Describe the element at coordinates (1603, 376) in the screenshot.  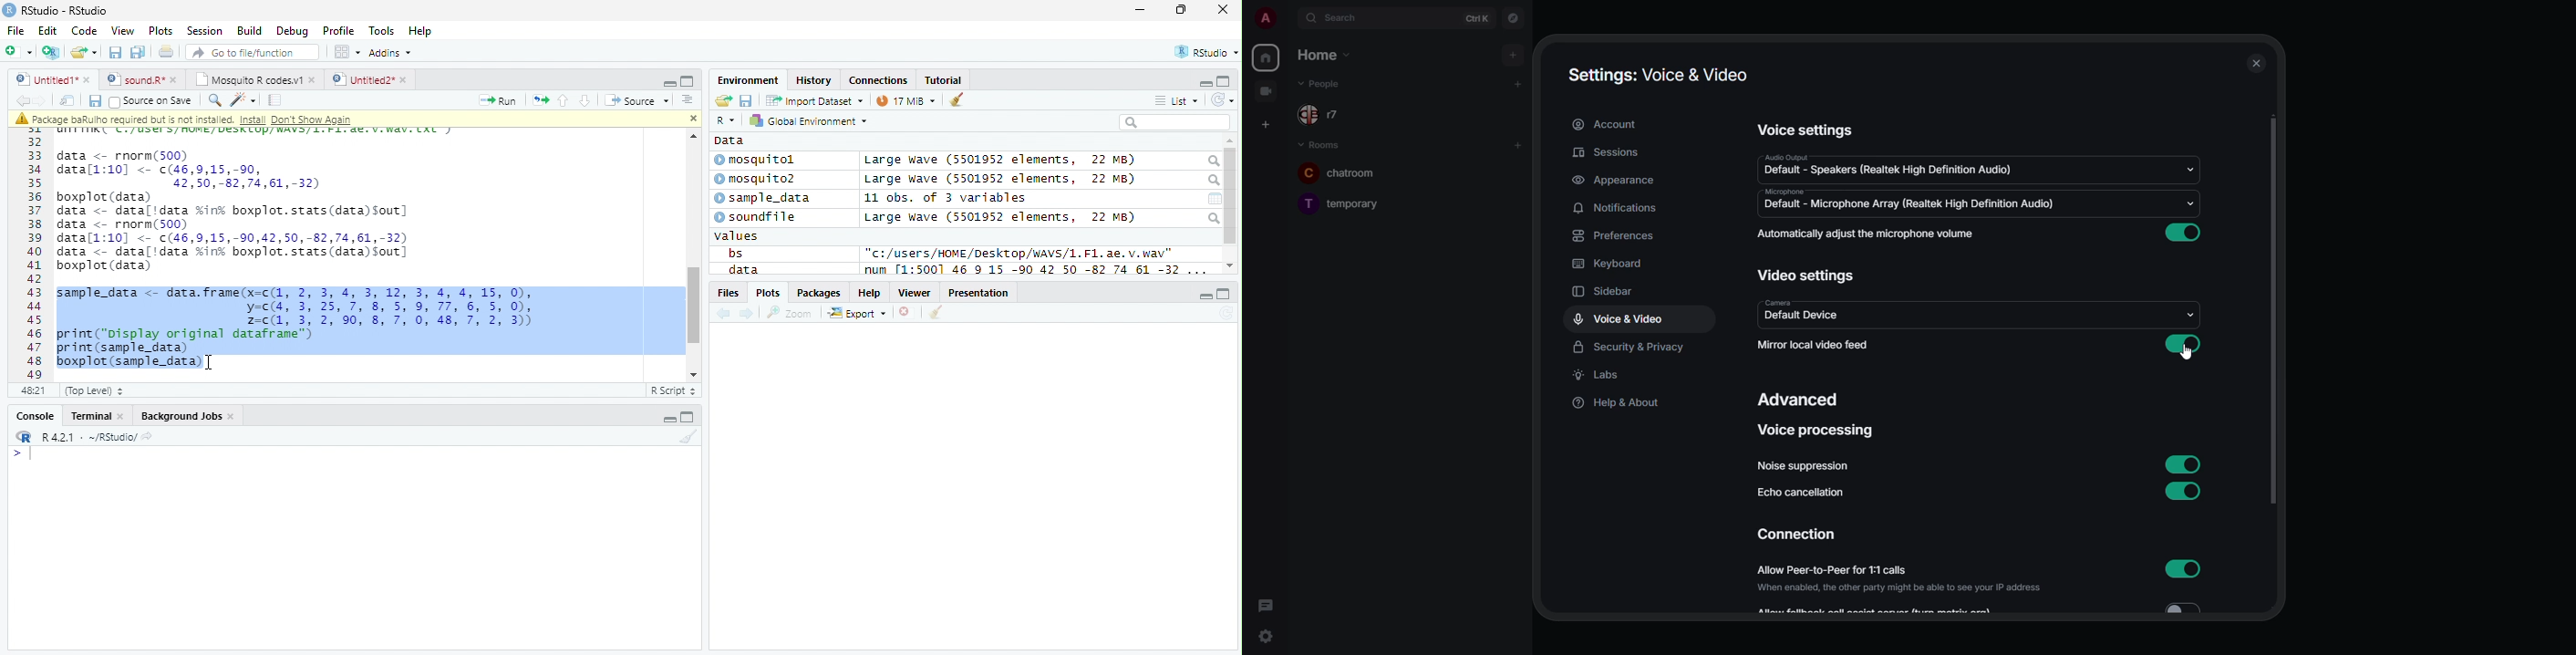
I see `labs` at that location.